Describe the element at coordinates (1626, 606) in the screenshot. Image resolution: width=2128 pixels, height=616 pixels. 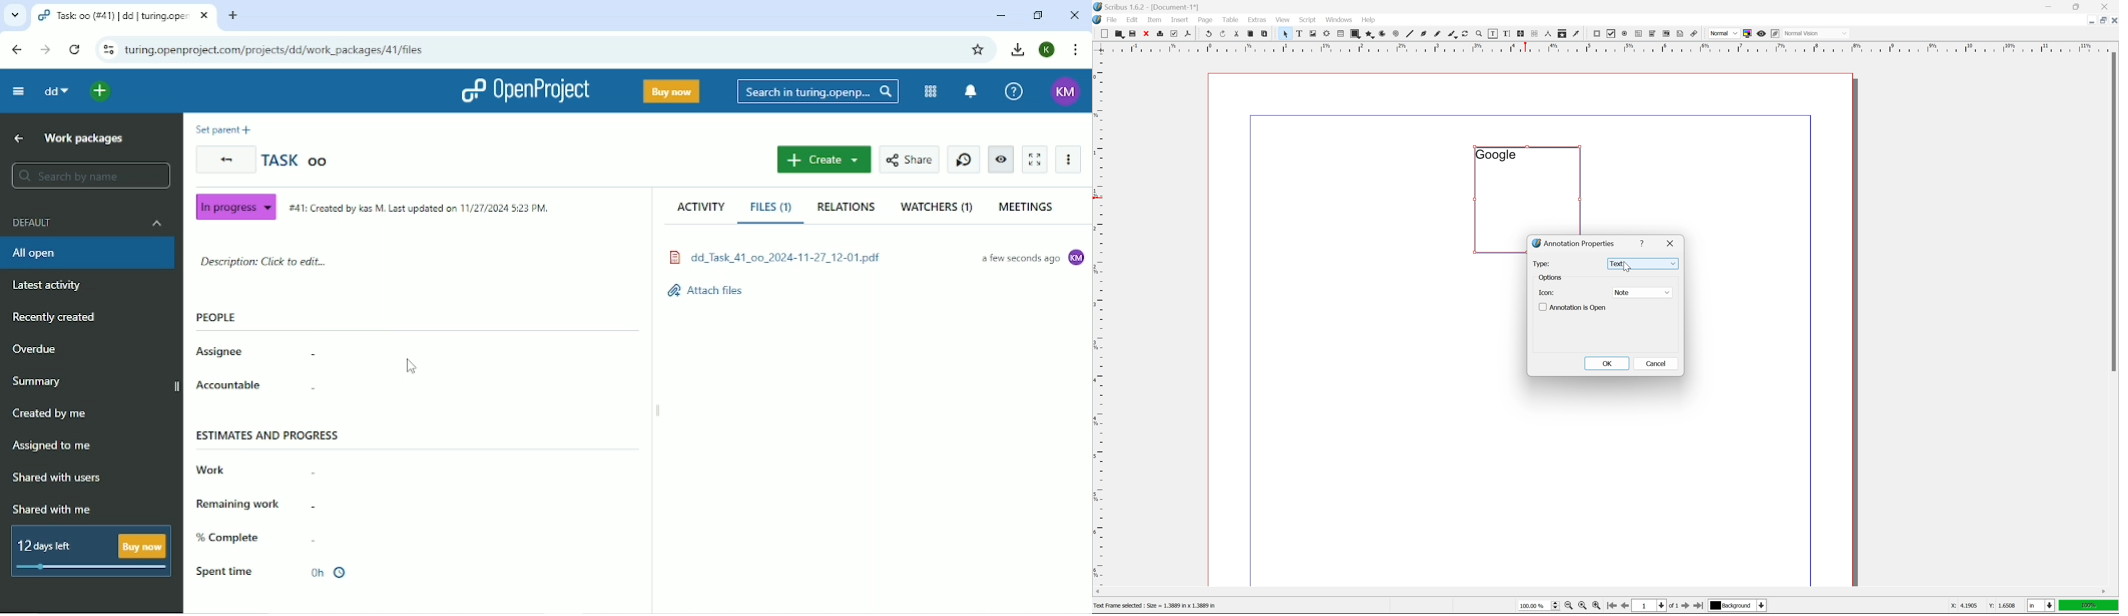
I see `go to previous page` at that location.